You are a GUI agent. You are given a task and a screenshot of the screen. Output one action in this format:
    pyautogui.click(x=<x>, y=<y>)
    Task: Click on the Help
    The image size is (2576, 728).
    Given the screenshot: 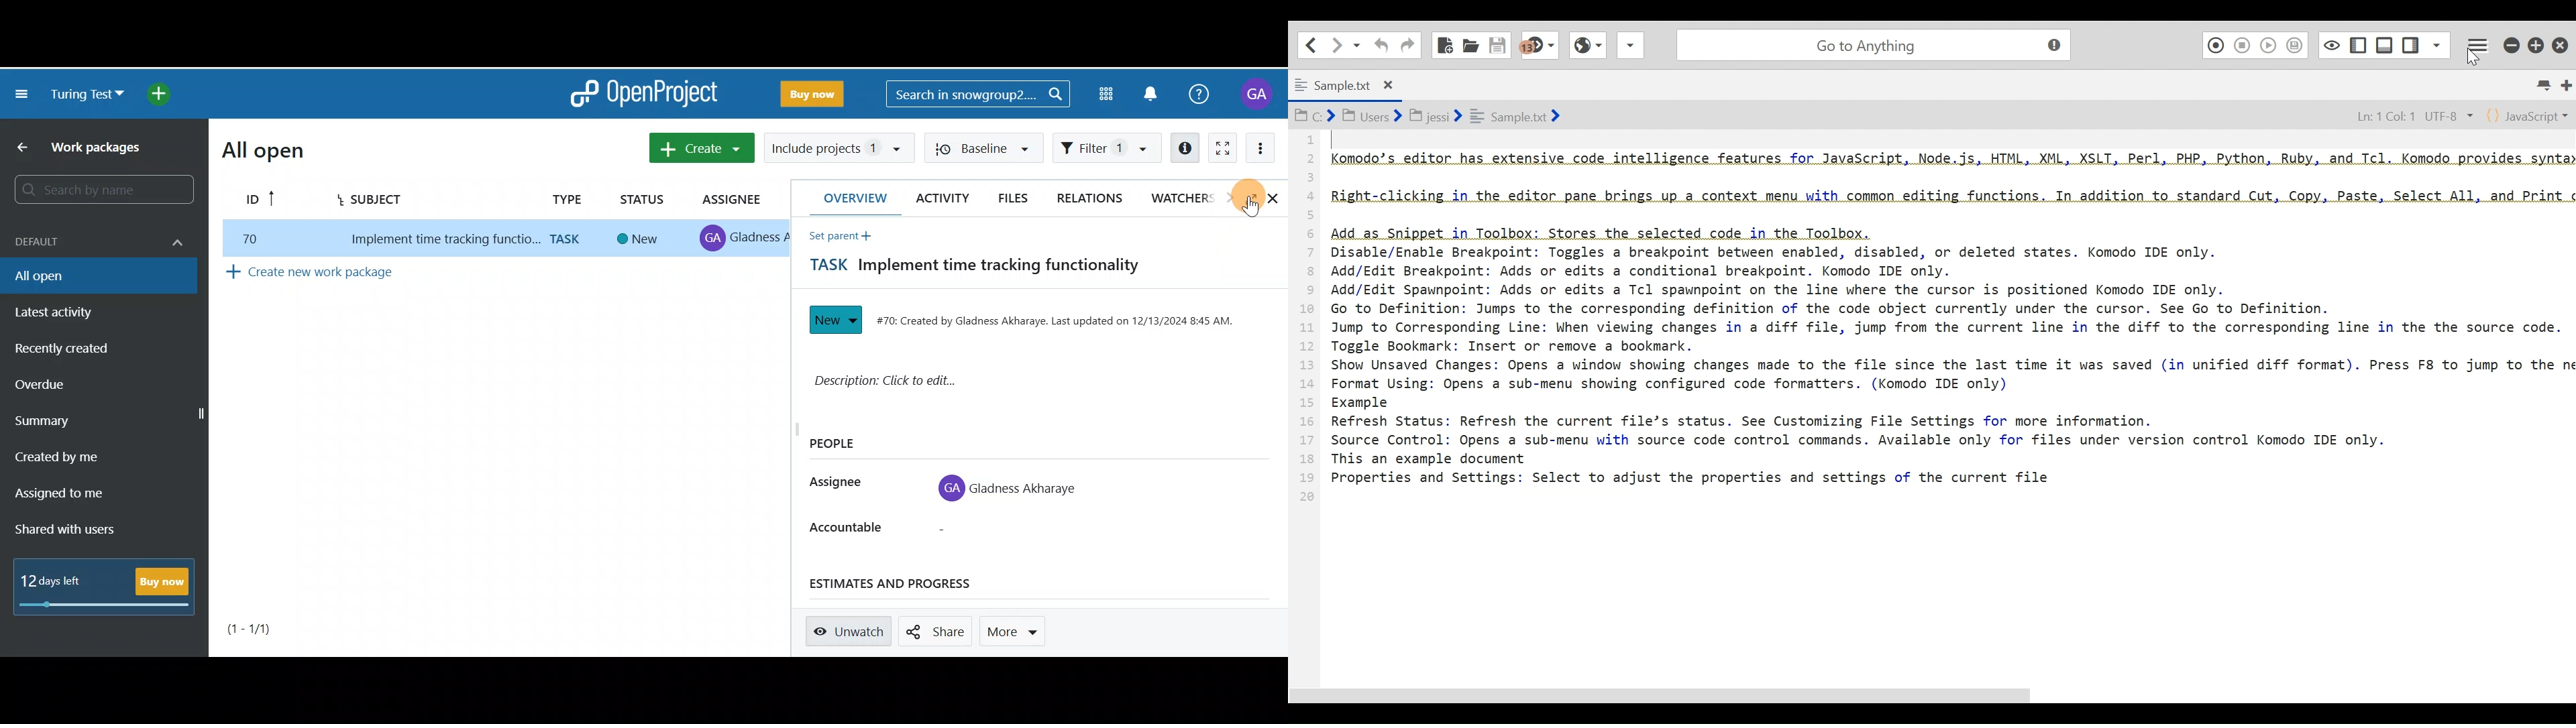 What is the action you would take?
    pyautogui.click(x=1196, y=92)
    